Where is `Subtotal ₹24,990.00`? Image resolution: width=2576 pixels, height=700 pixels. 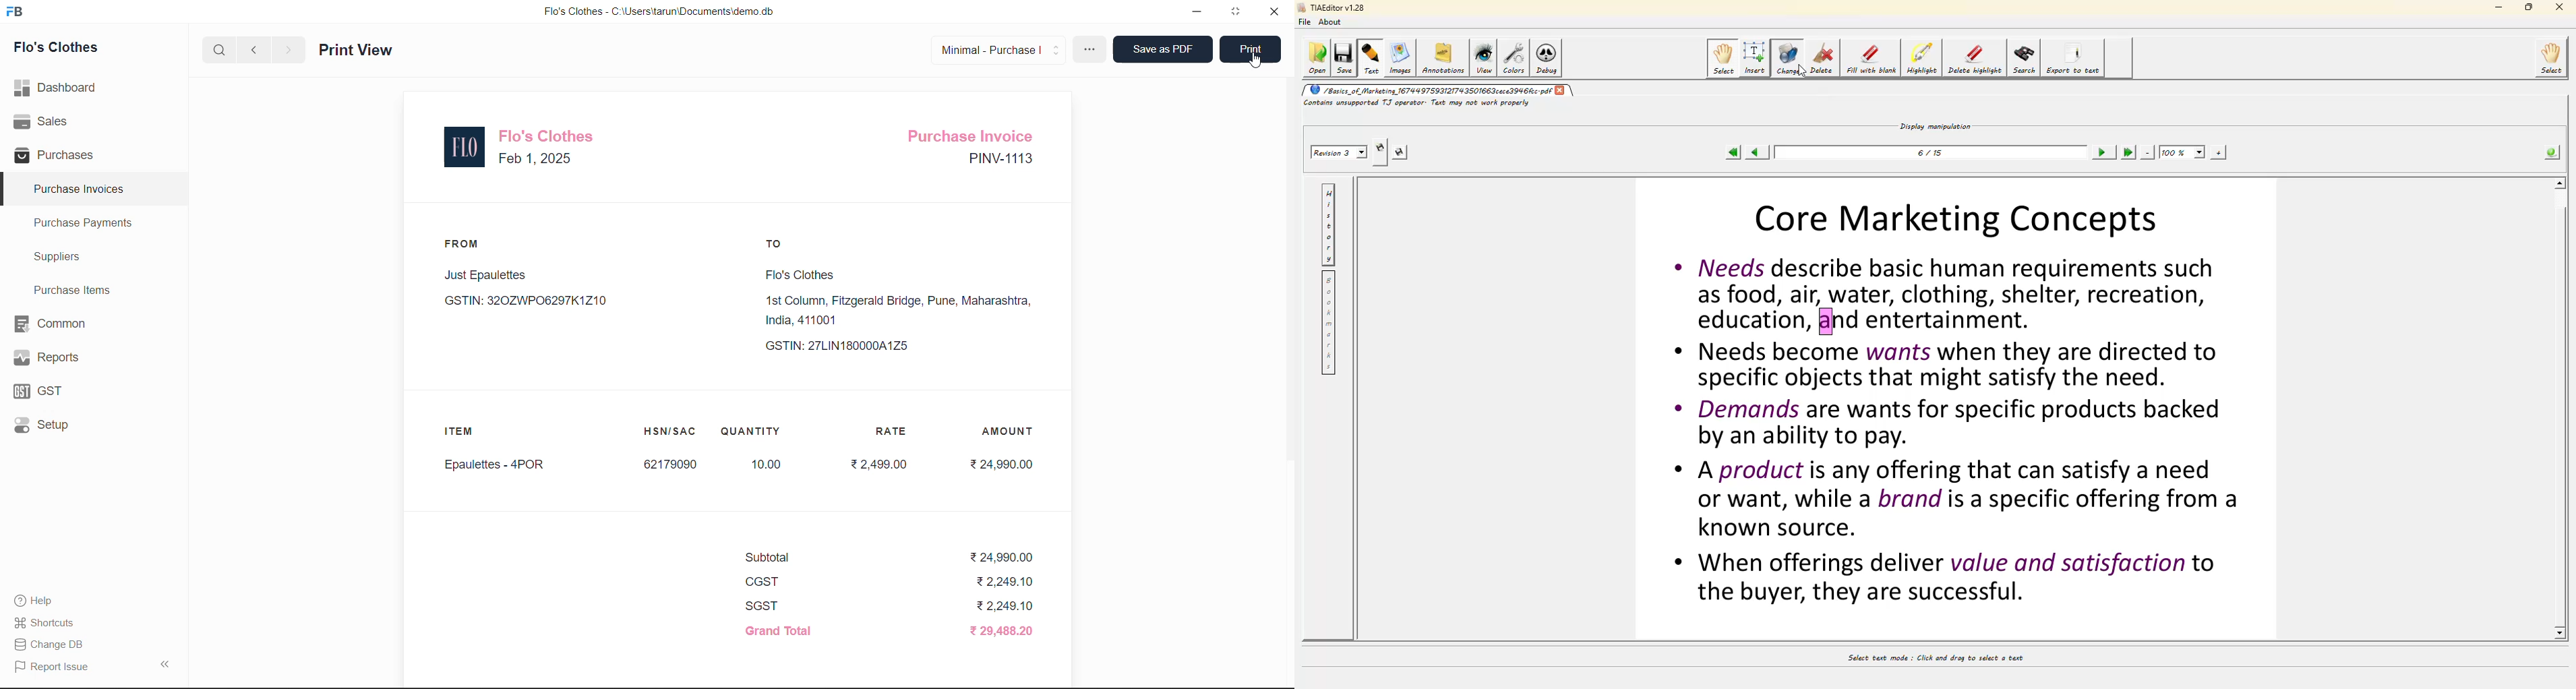 Subtotal ₹24,990.00 is located at coordinates (887, 559).